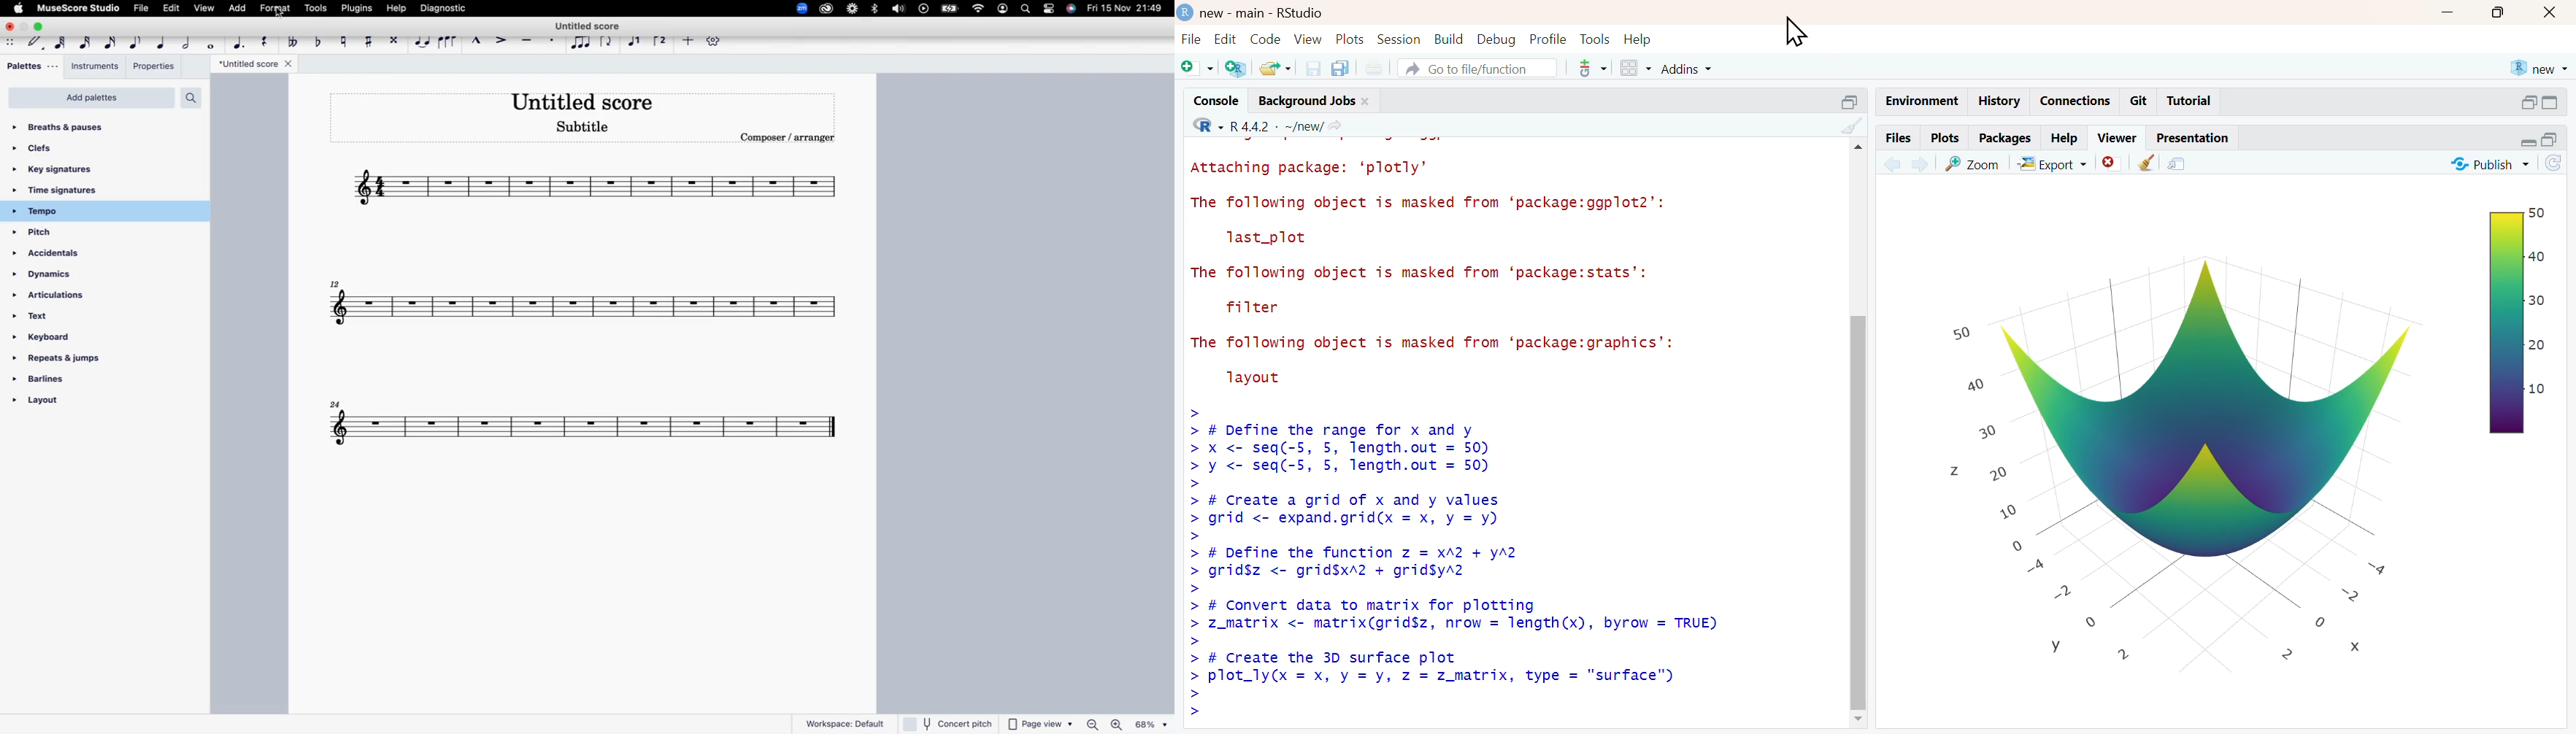  What do you see at coordinates (950, 8) in the screenshot?
I see `battery` at bounding box center [950, 8].